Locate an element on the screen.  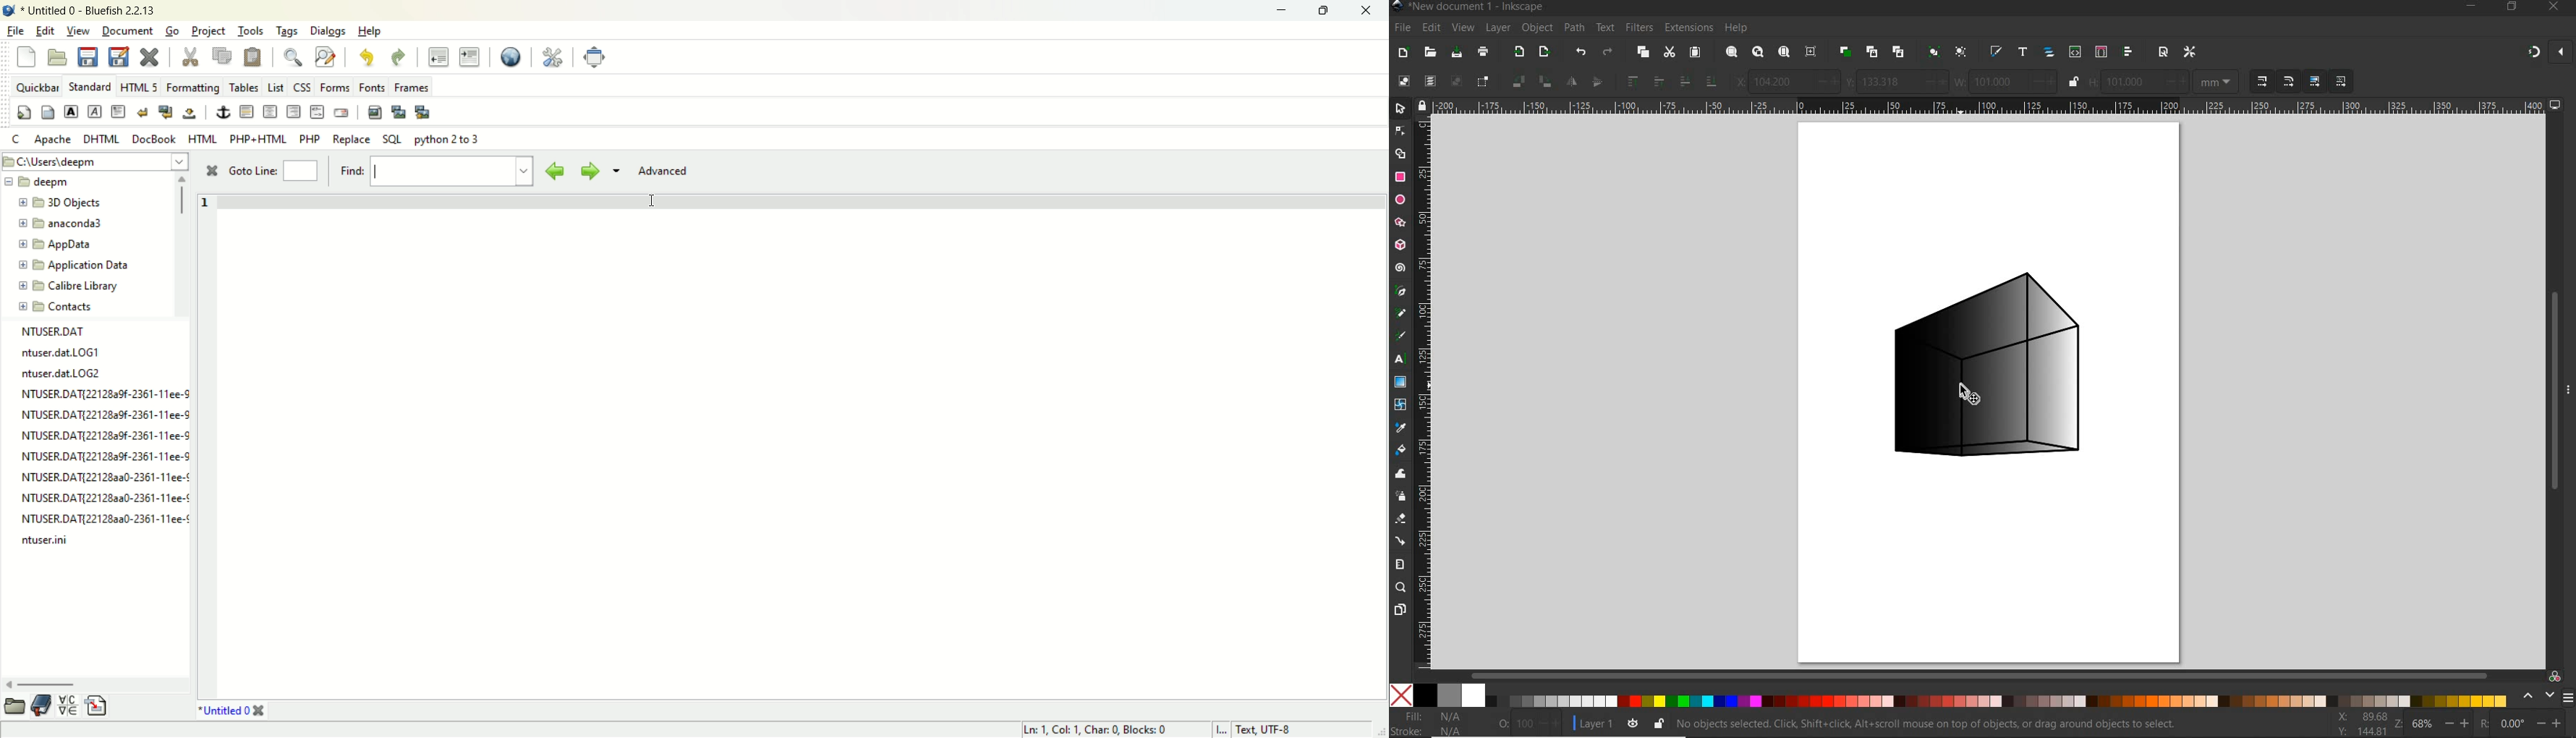
show find bar is located at coordinates (294, 56).